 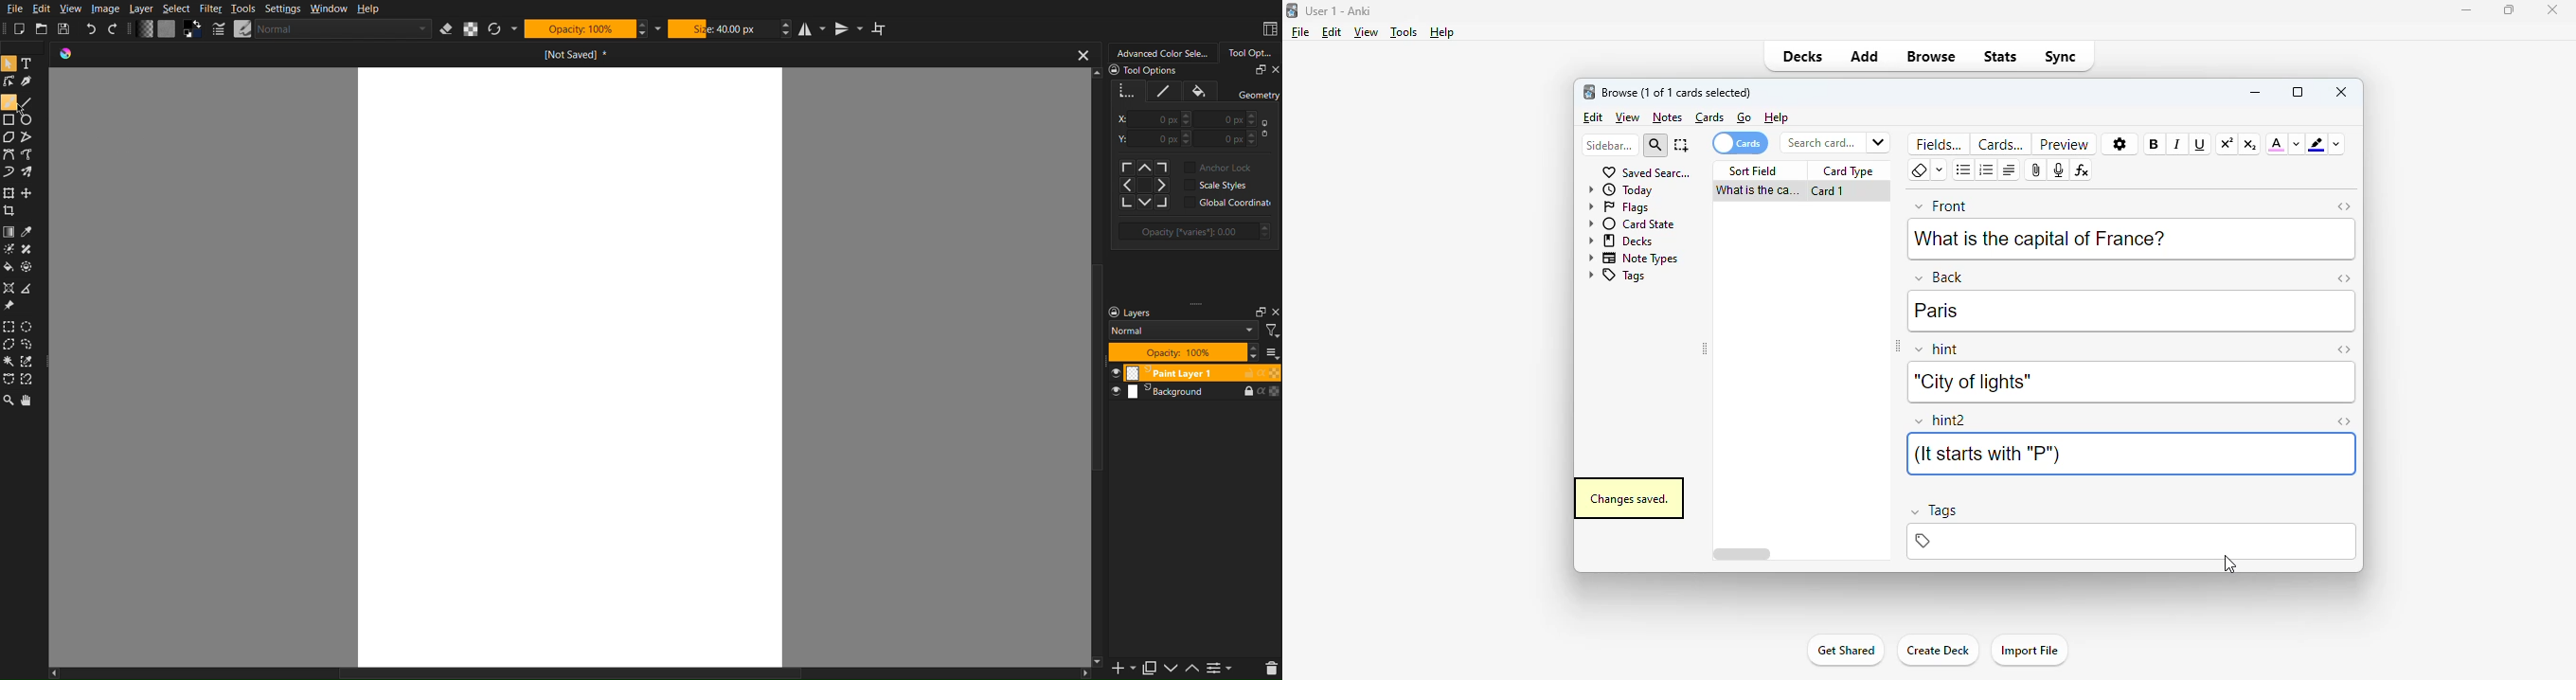 I want to click on options, so click(x=2120, y=145).